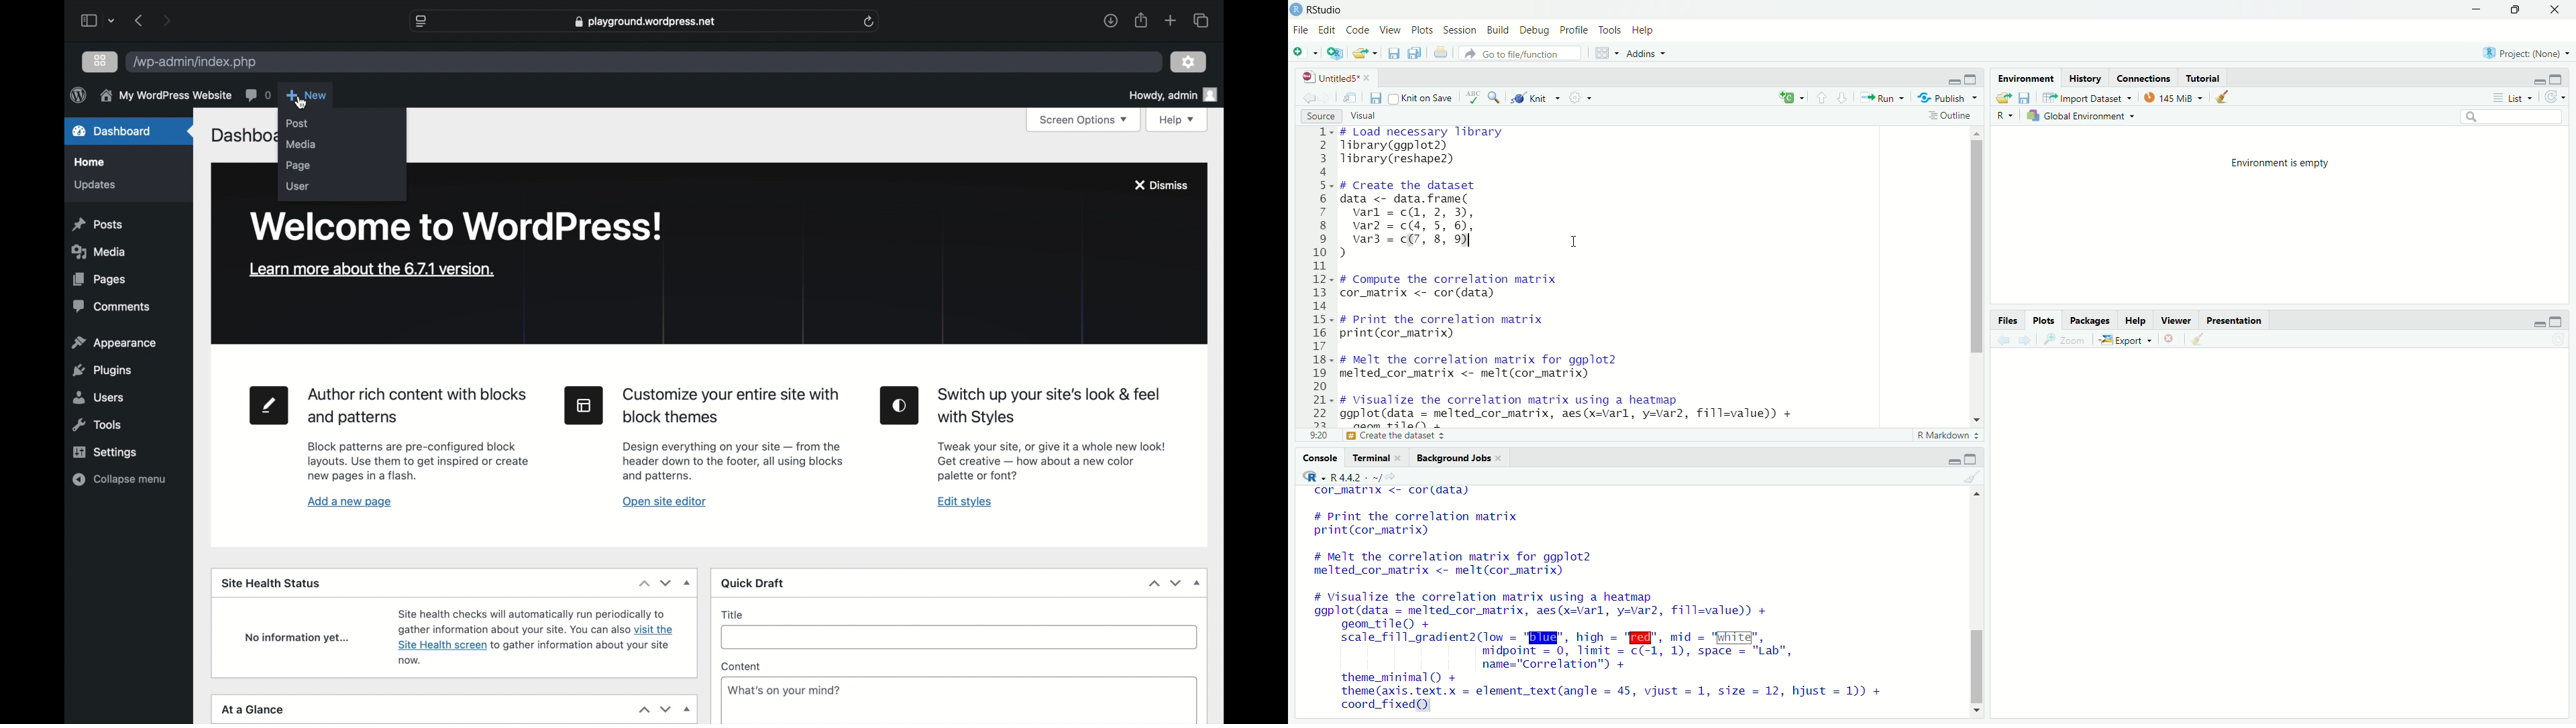 Image resolution: width=2576 pixels, height=728 pixels. I want to click on environment is empty, so click(2283, 164).